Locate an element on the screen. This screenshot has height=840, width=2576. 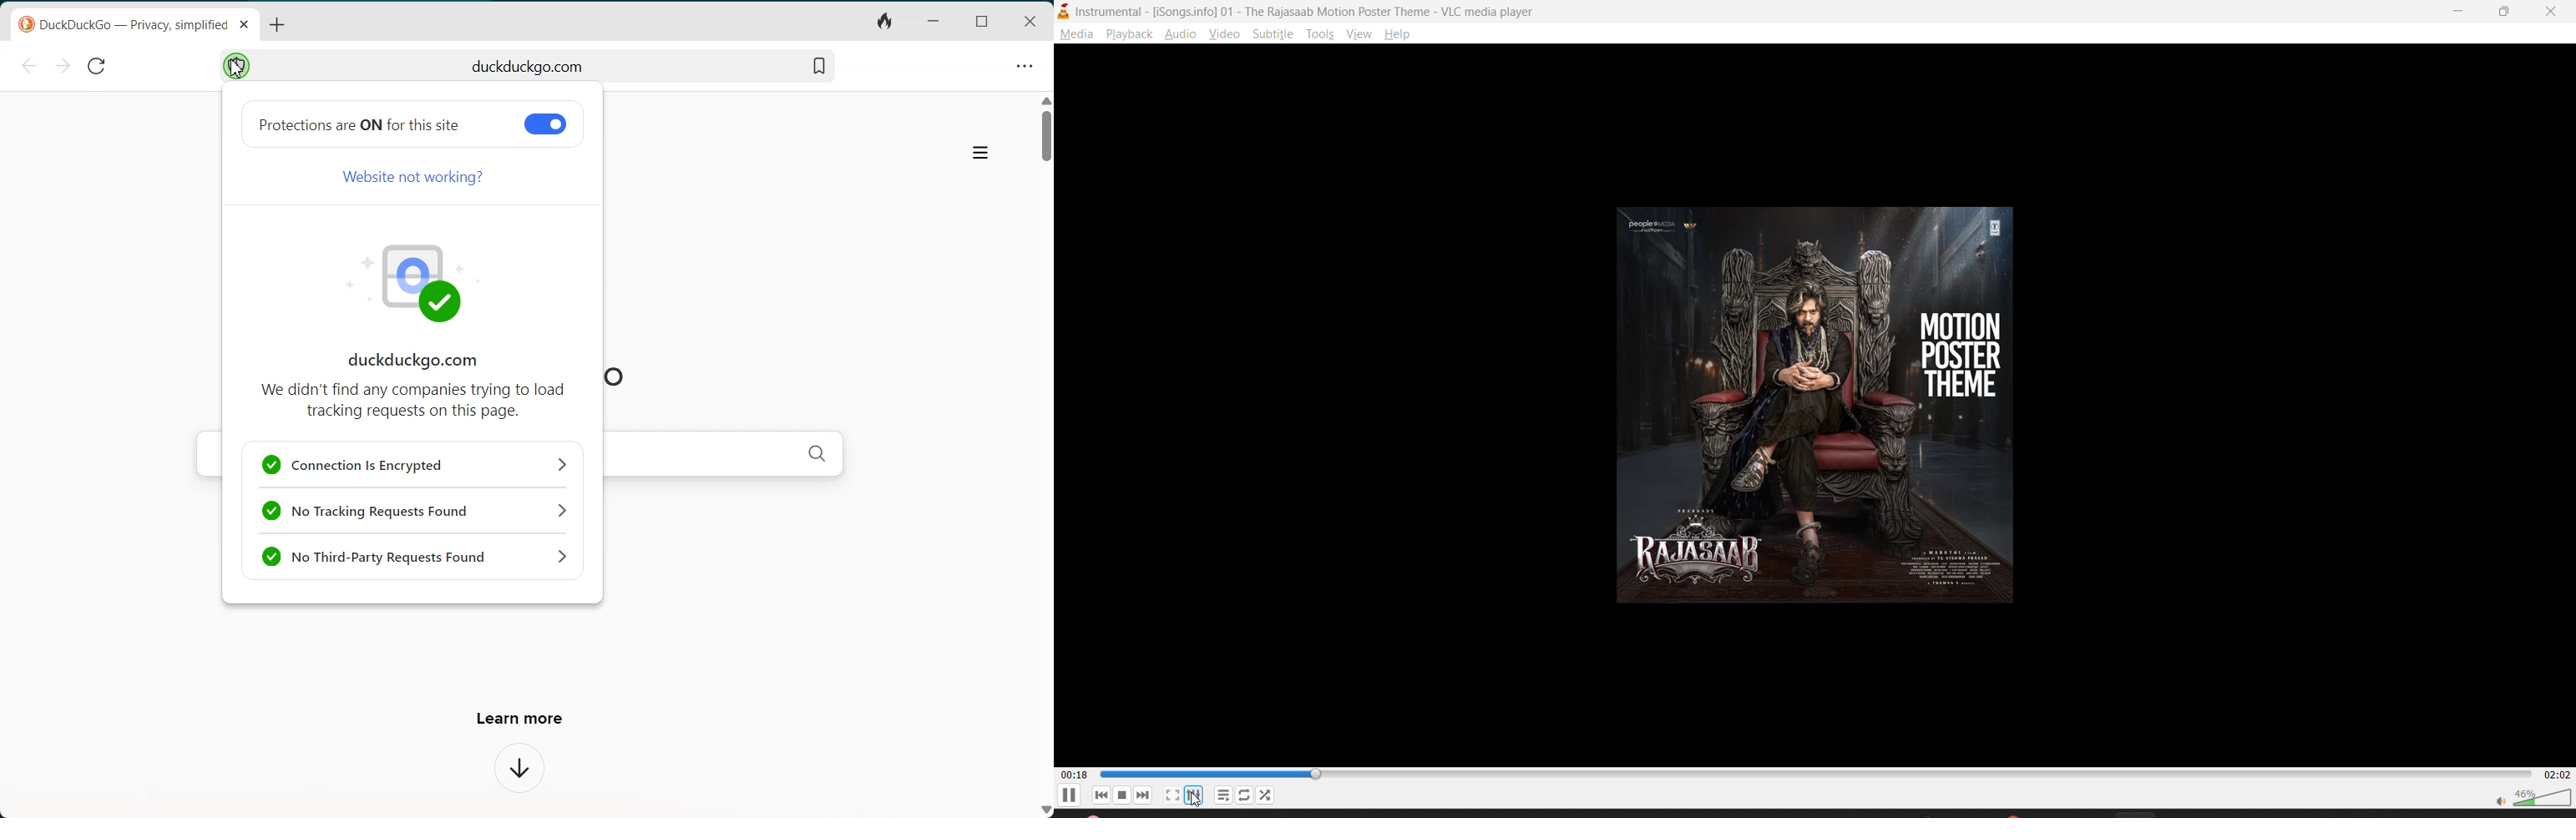
current track time is located at coordinates (1074, 774).